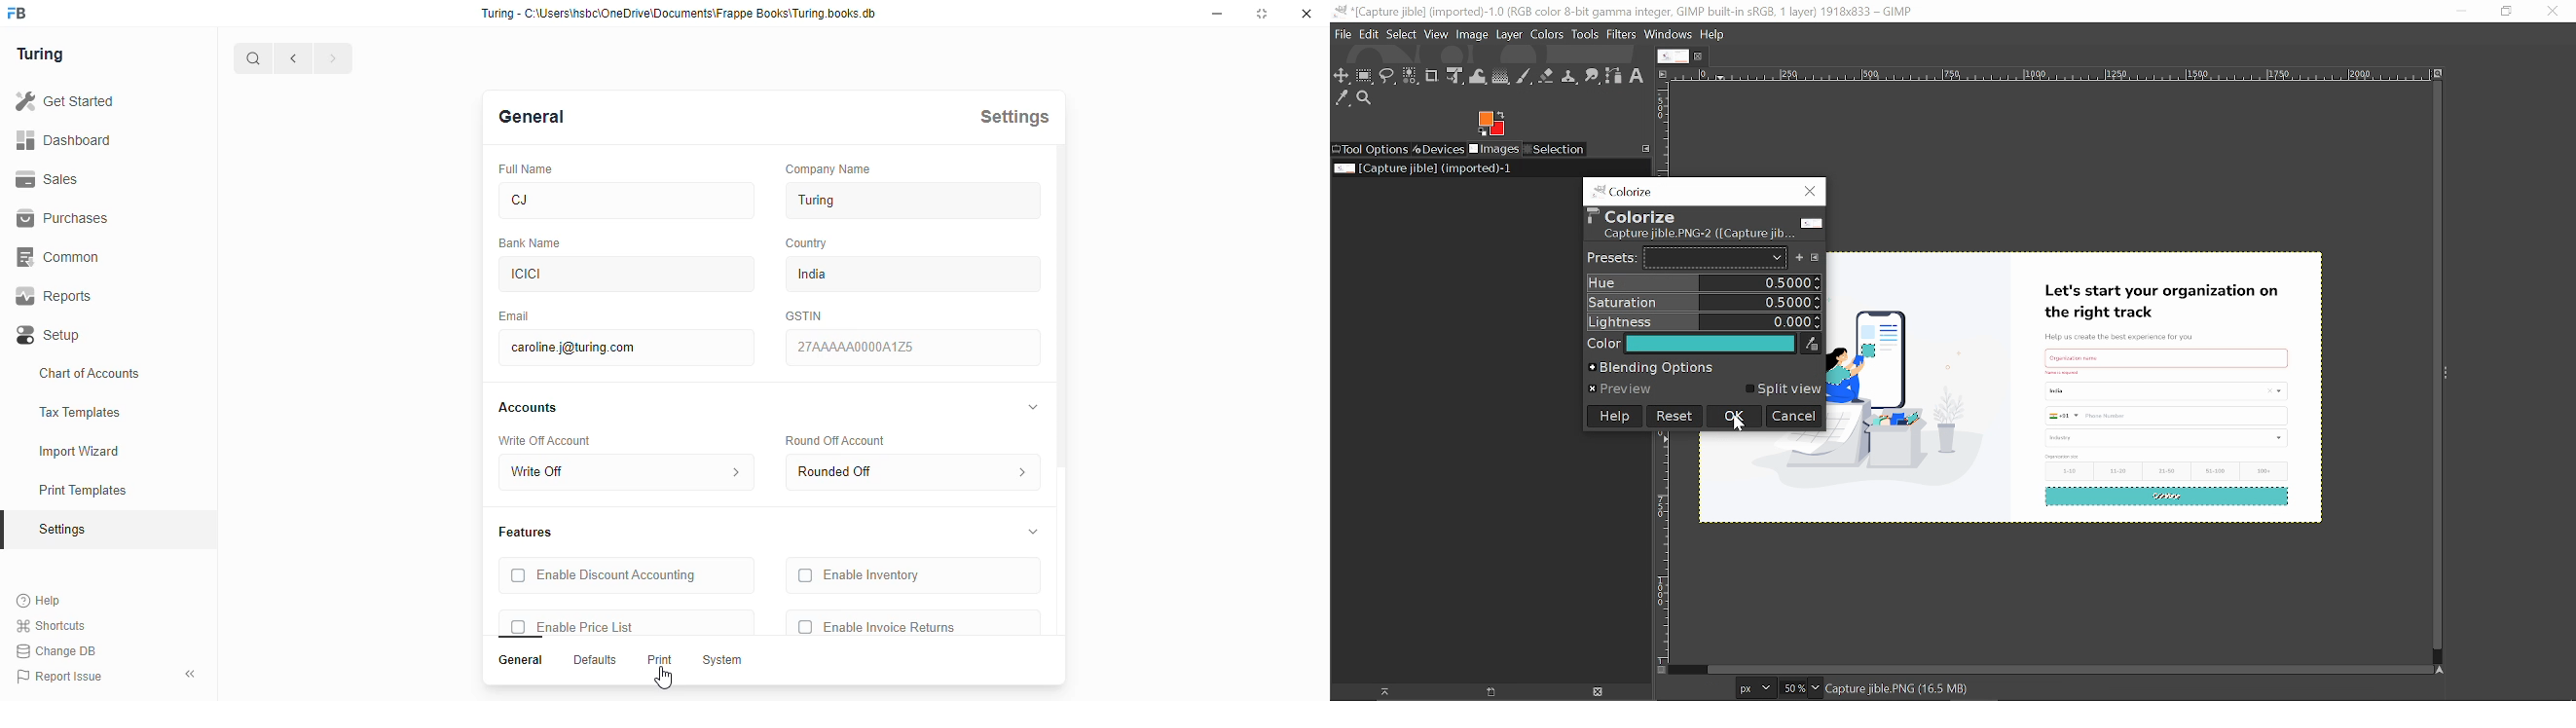  Describe the element at coordinates (17, 13) in the screenshot. I see `FB-logo` at that location.